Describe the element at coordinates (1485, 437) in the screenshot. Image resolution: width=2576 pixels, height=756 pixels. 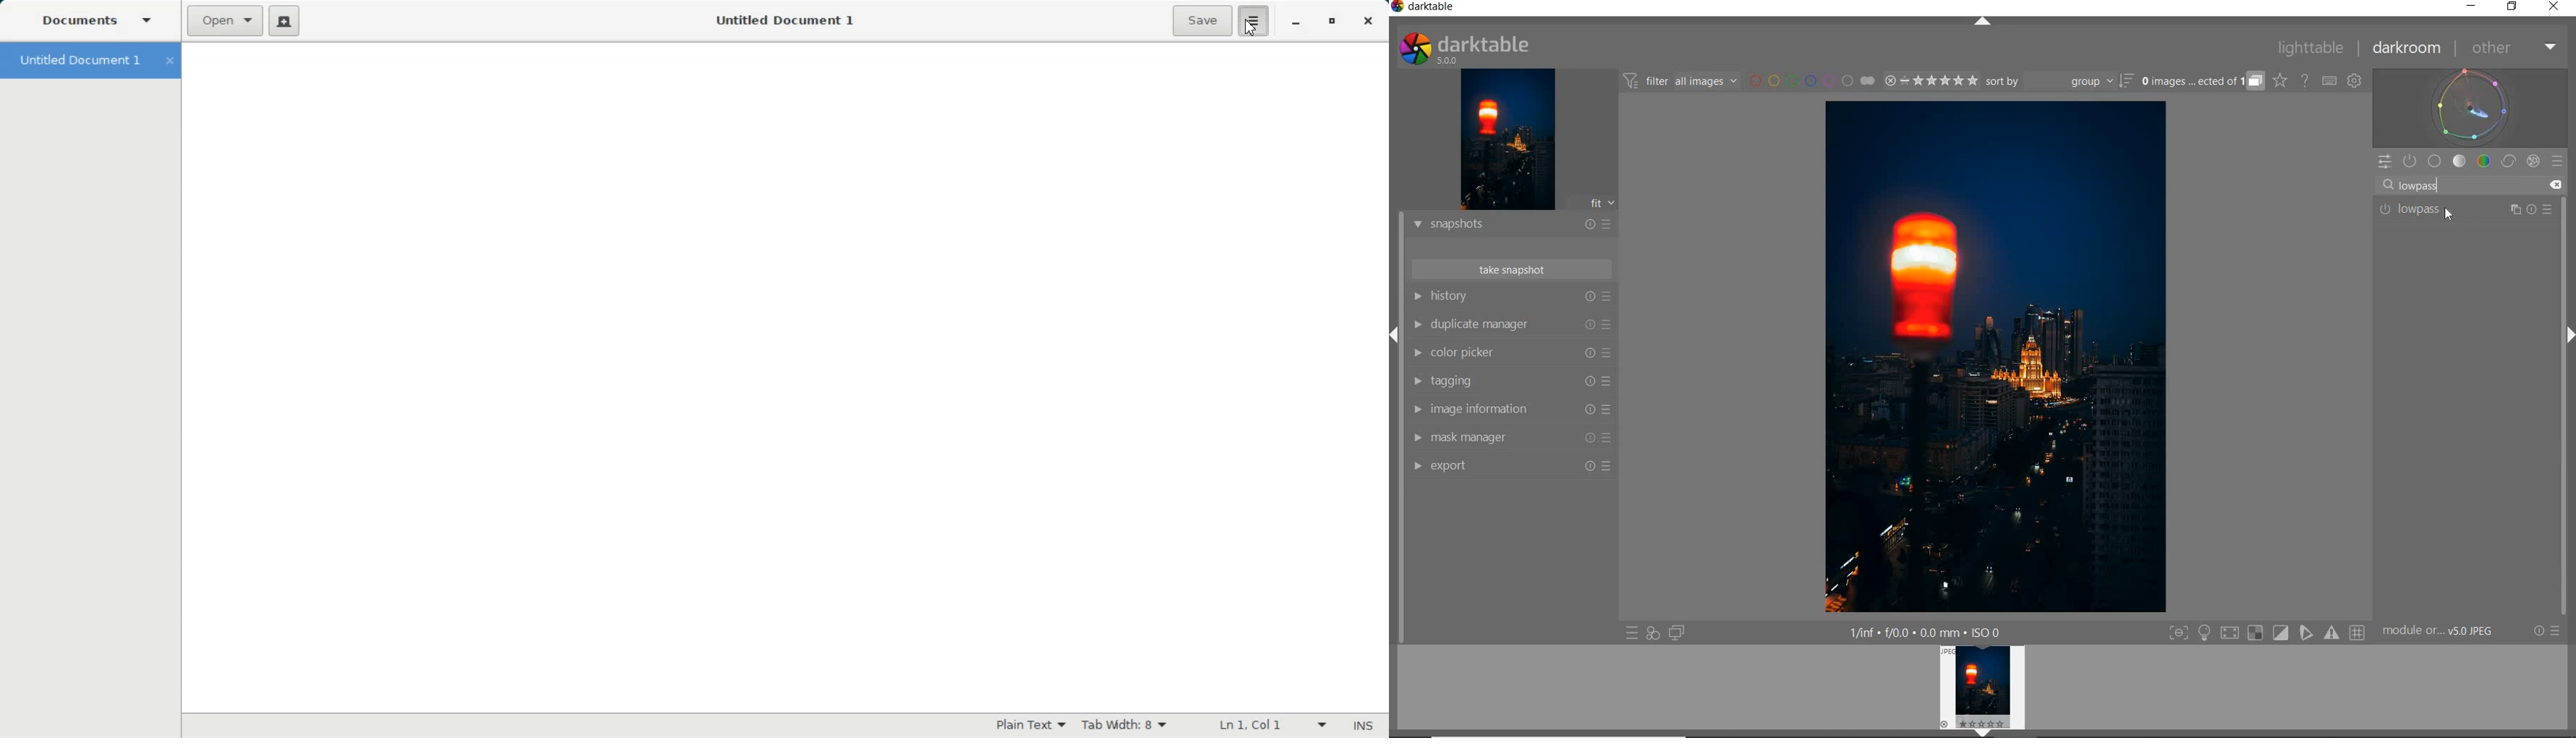
I see `MASK MANAGER` at that location.